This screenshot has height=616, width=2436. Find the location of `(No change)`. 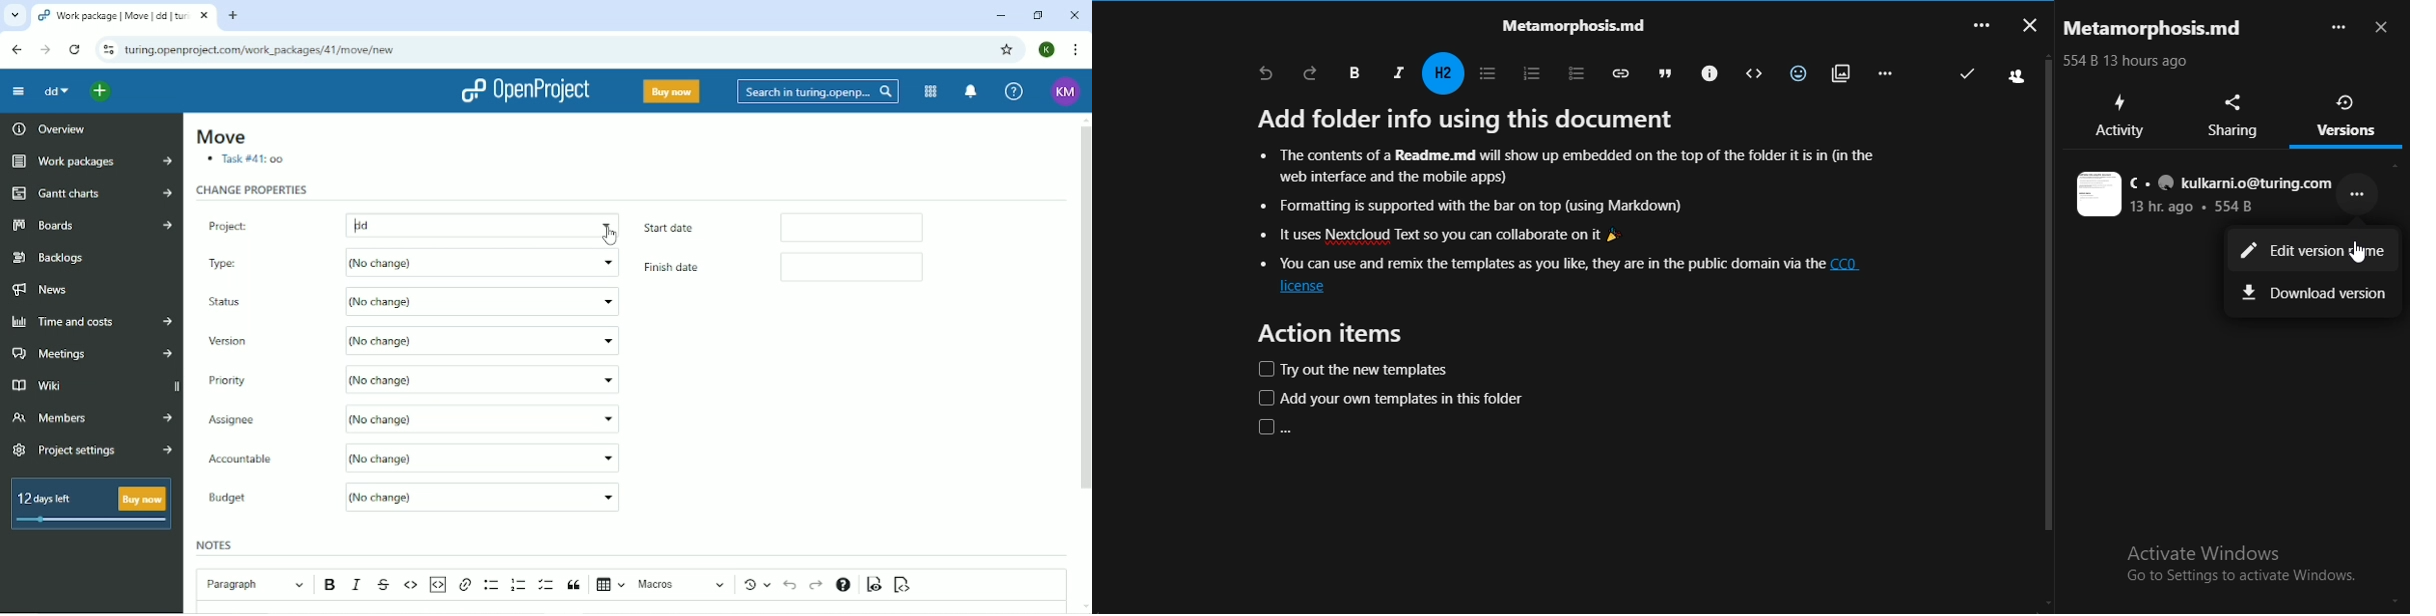

(No change) is located at coordinates (489, 457).